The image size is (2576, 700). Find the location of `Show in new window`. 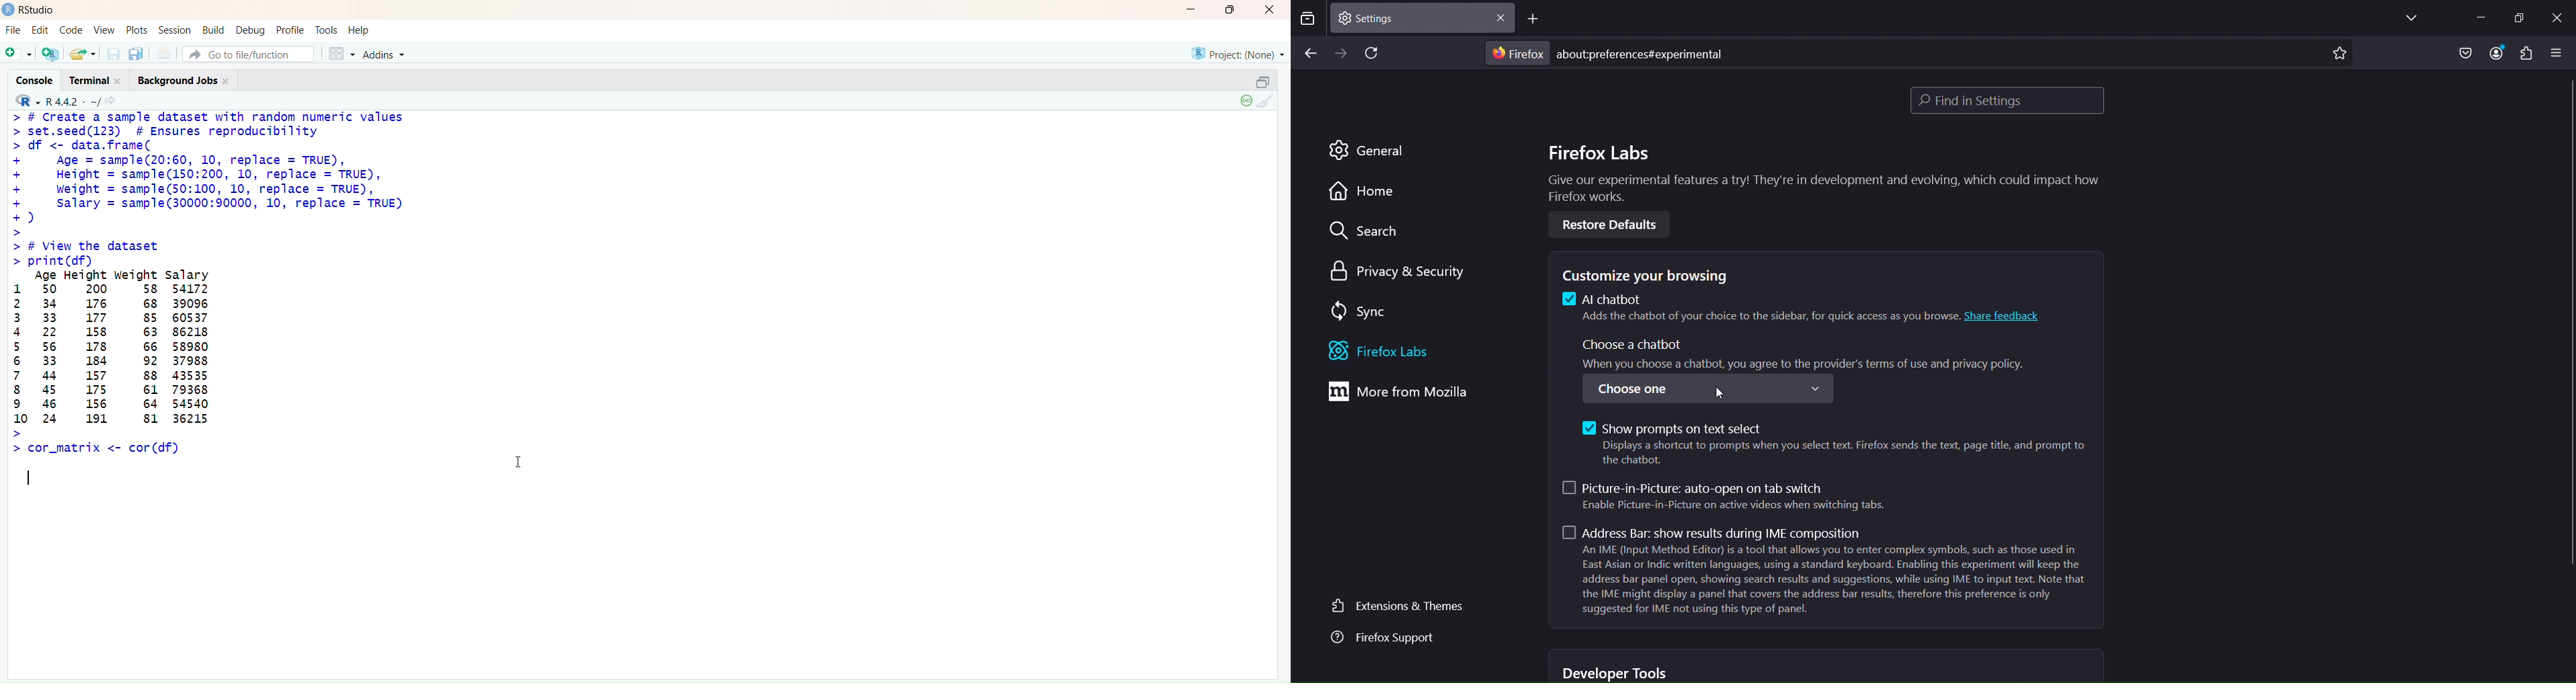

Show in new window is located at coordinates (115, 101).